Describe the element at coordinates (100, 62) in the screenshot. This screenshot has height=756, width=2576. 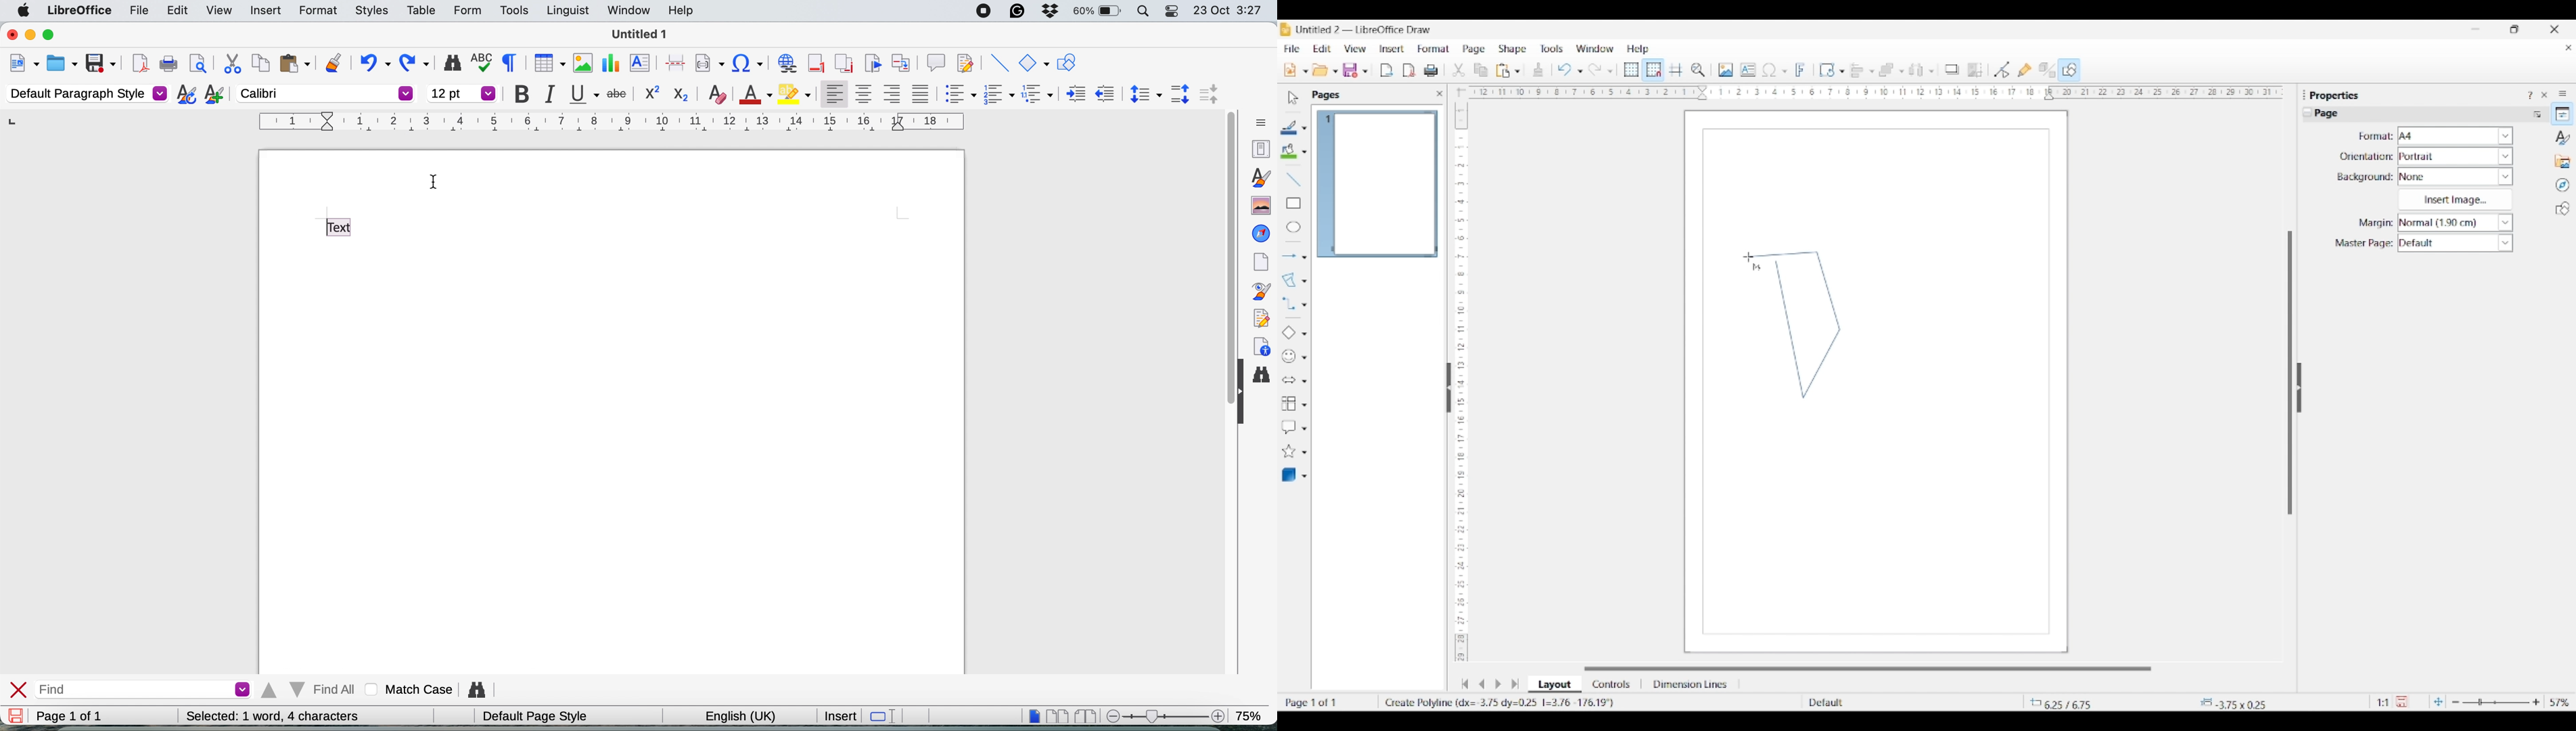
I see `save` at that location.